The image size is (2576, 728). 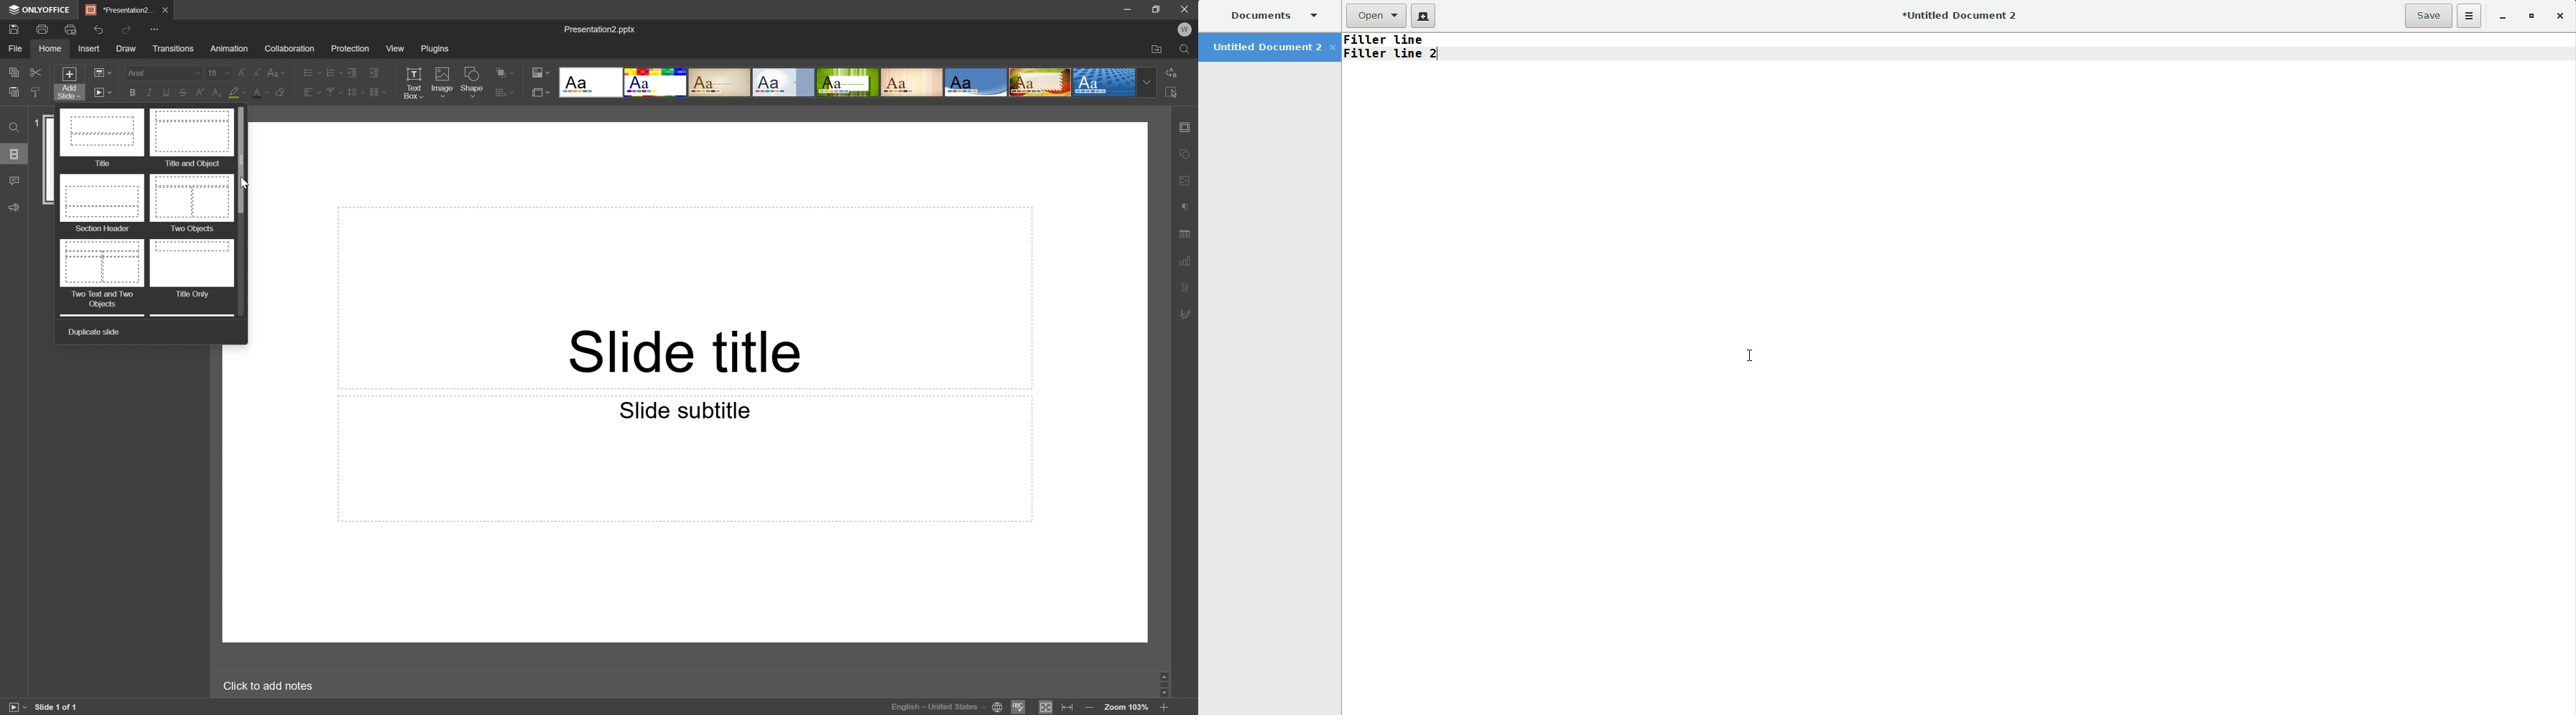 I want to click on Presentation2.pptx, so click(x=603, y=30).